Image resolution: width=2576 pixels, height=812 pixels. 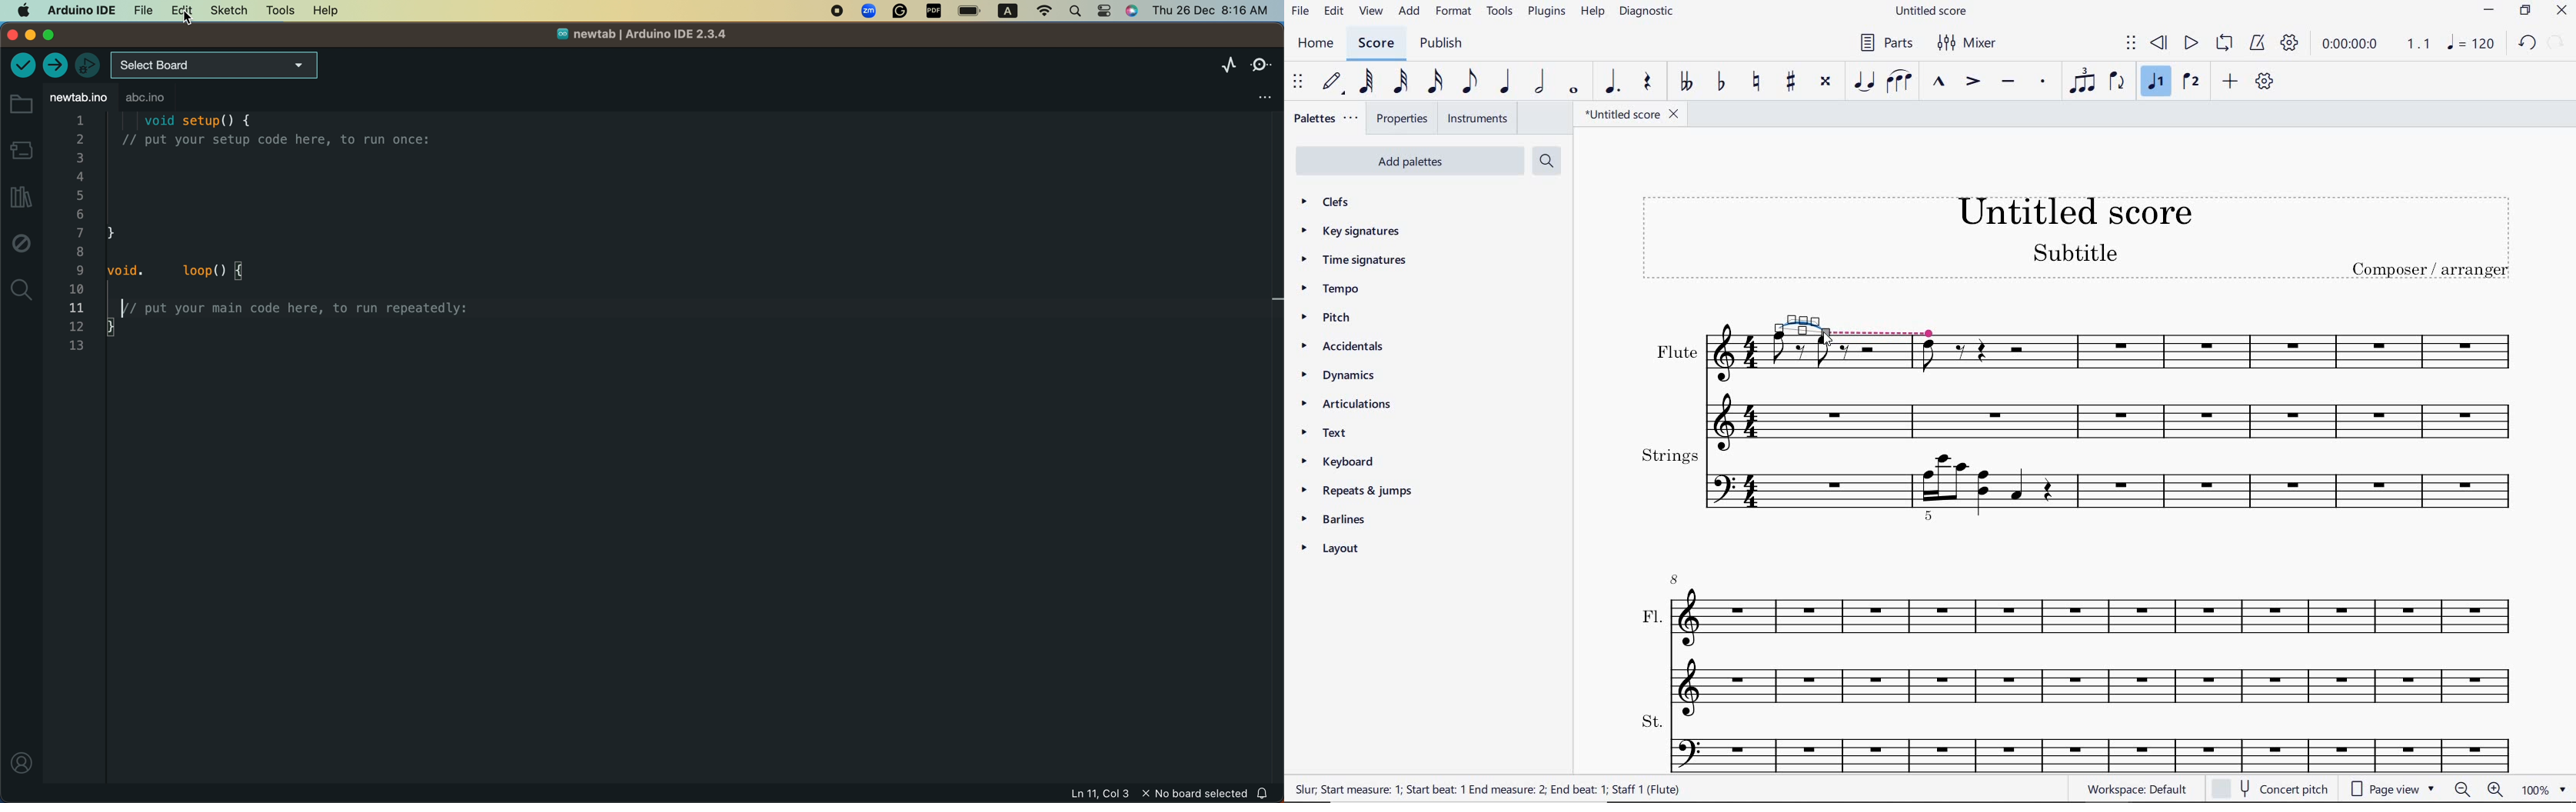 I want to click on workplace: default, so click(x=2140, y=791).